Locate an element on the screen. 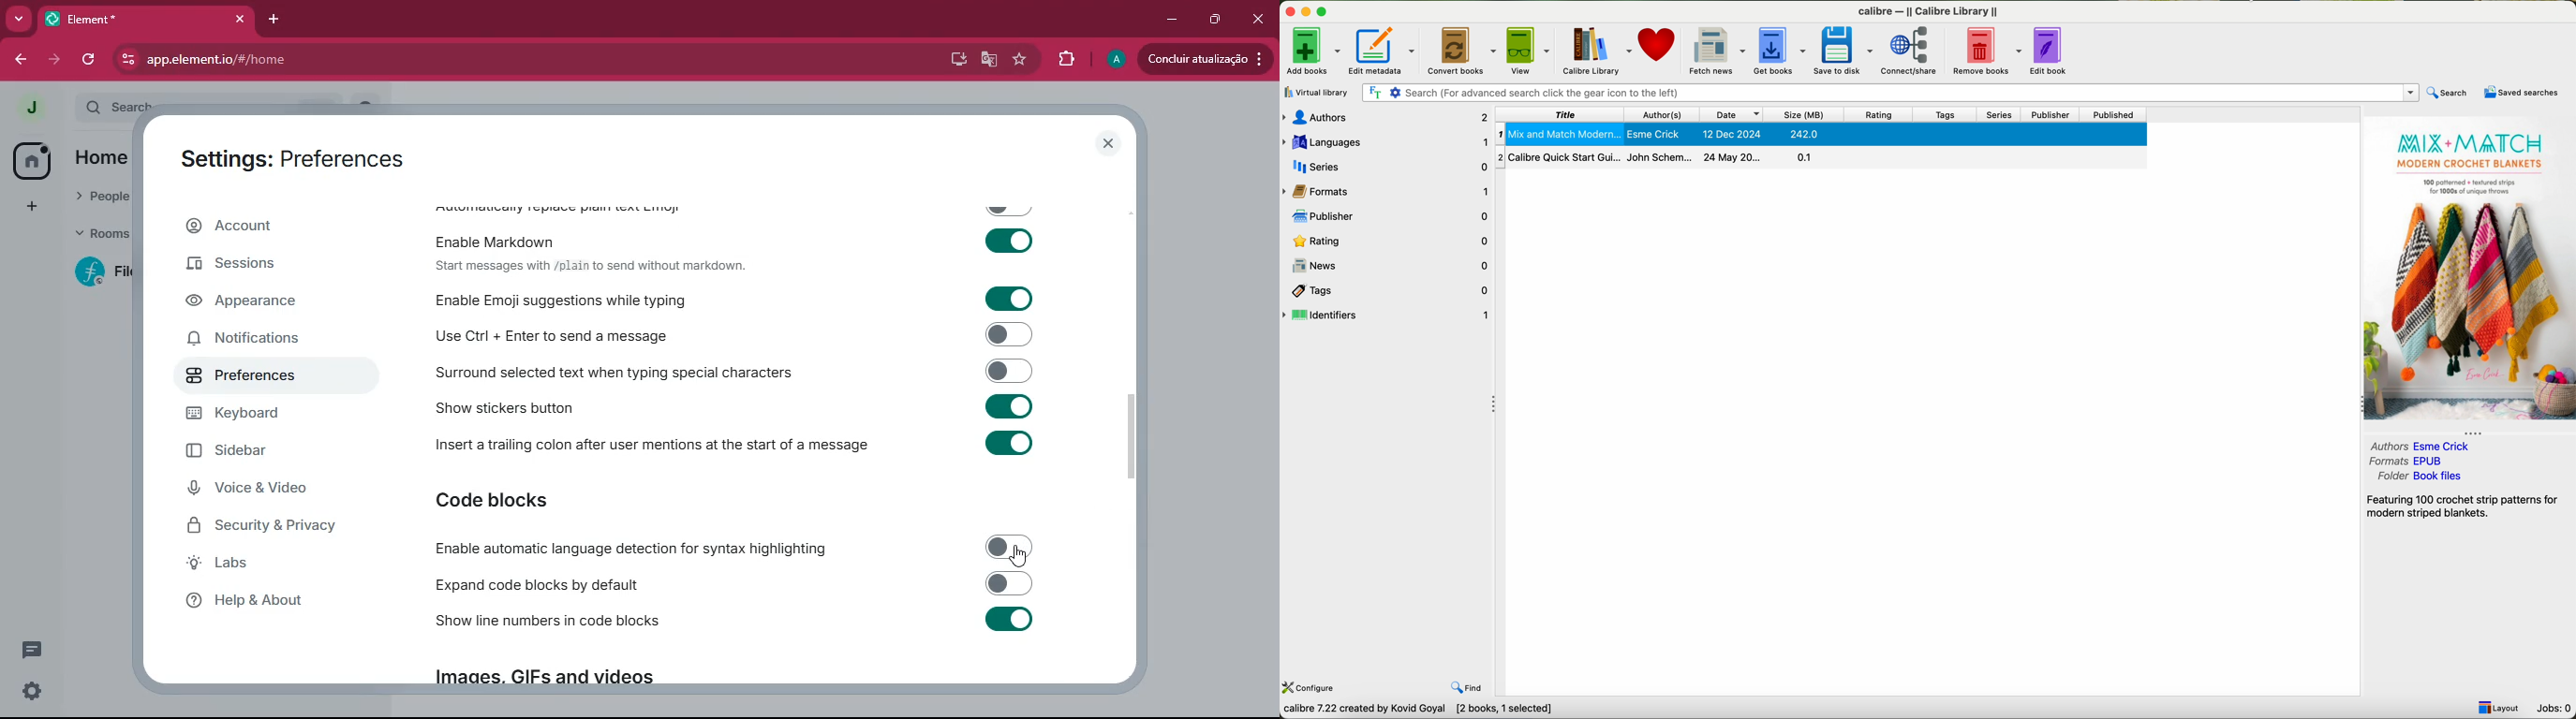  edit book is located at coordinates (2051, 51).